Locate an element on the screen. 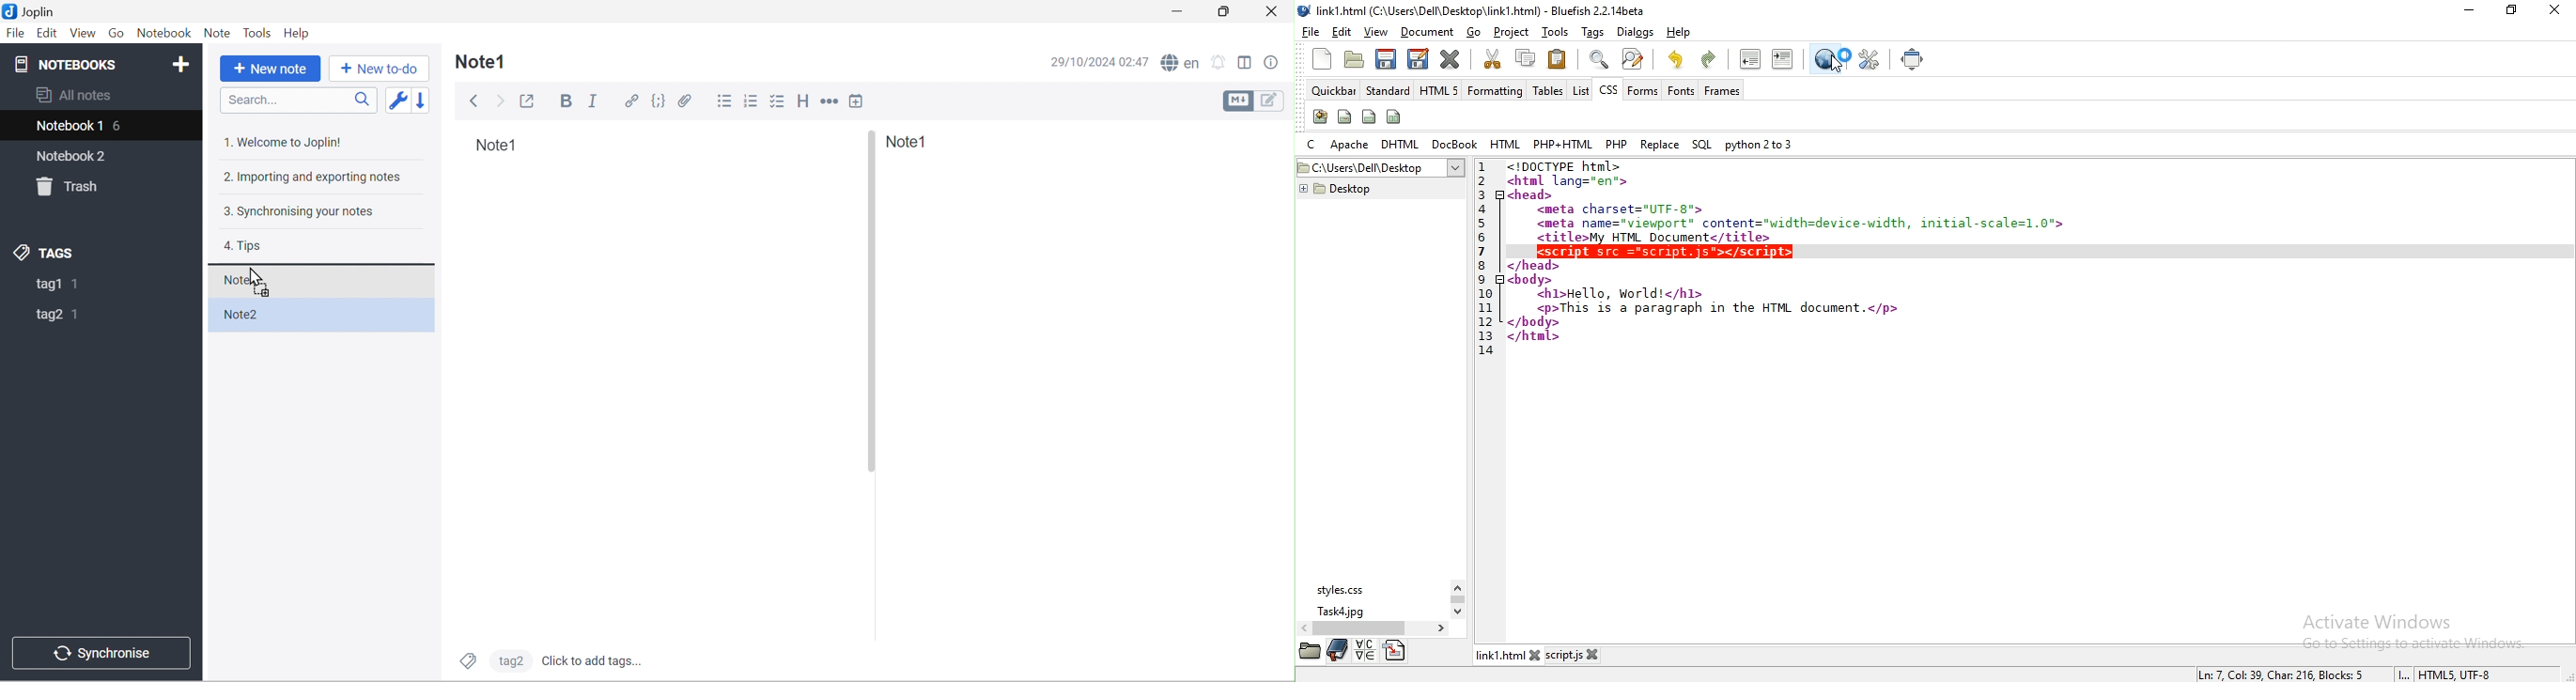 The width and height of the screenshot is (2576, 700). Insert time is located at coordinates (858, 101).